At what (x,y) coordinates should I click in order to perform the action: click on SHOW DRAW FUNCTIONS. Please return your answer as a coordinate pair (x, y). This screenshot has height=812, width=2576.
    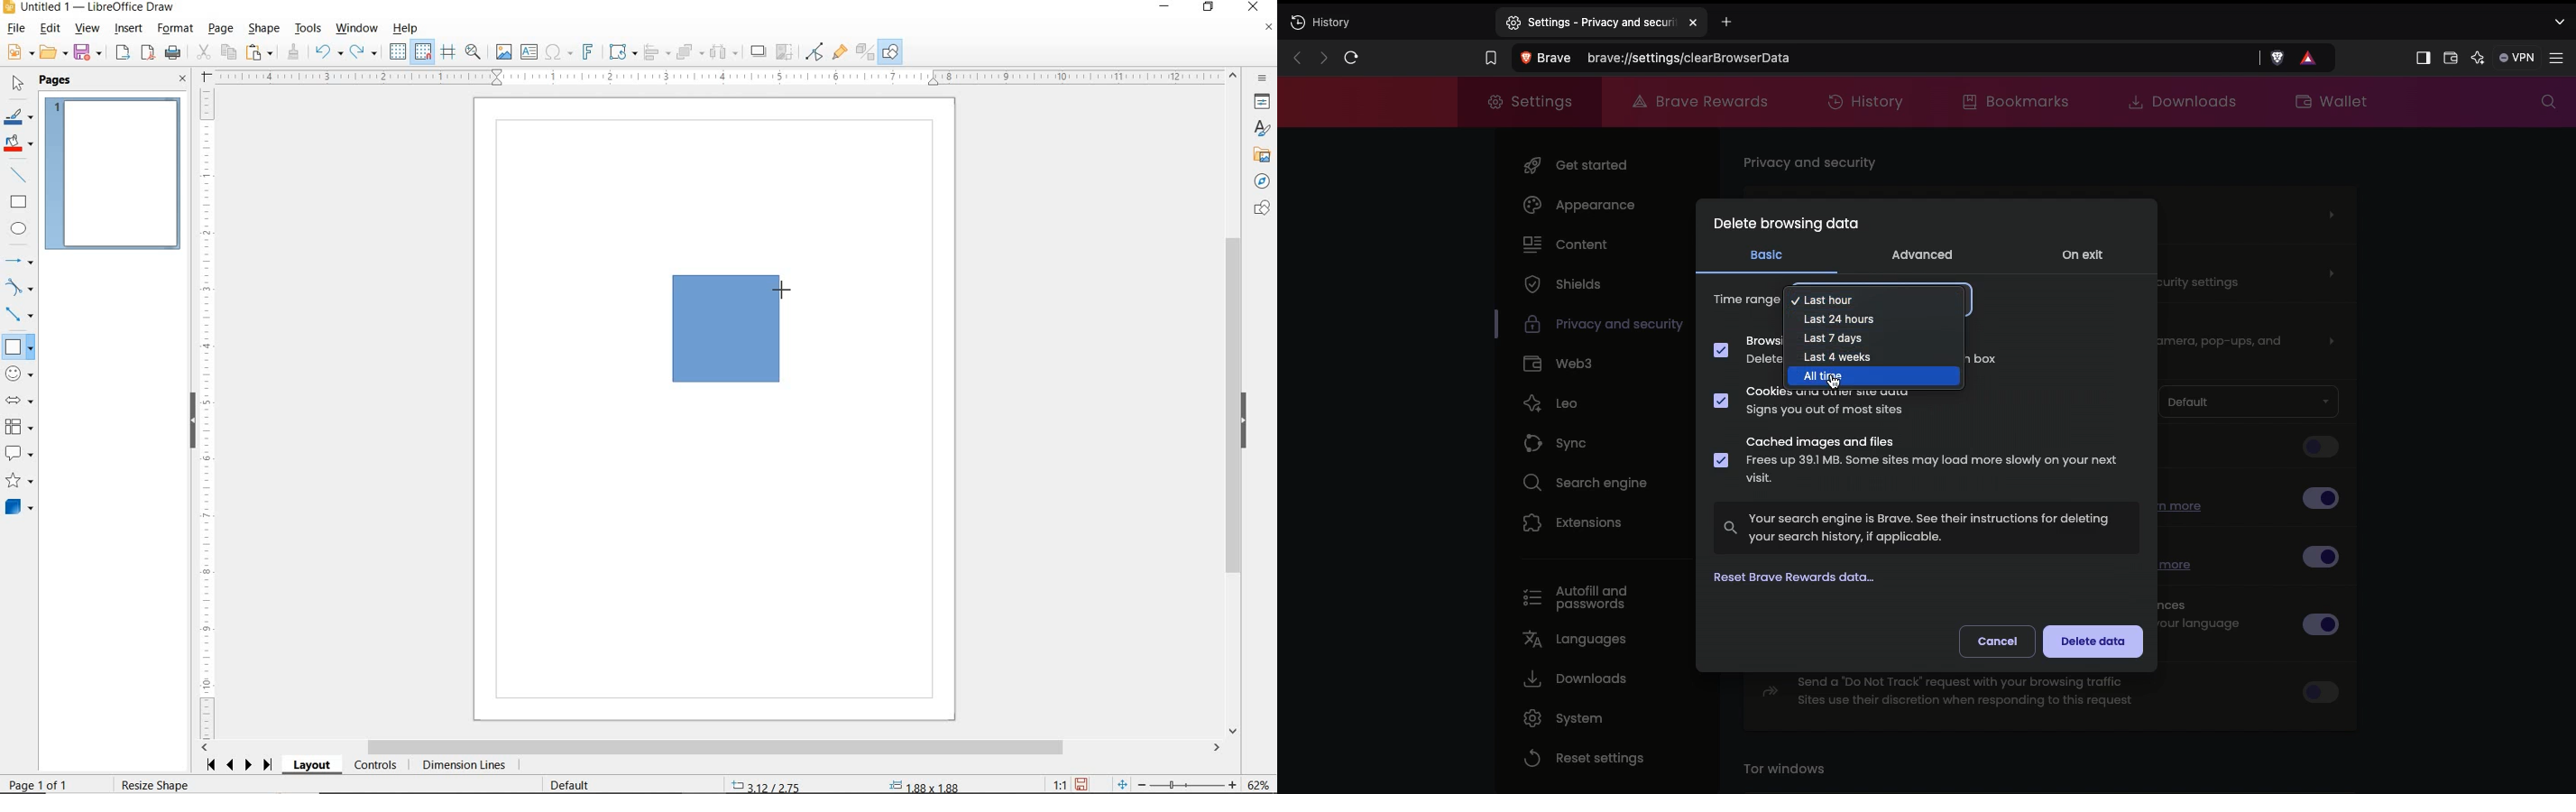
    Looking at the image, I should click on (892, 52).